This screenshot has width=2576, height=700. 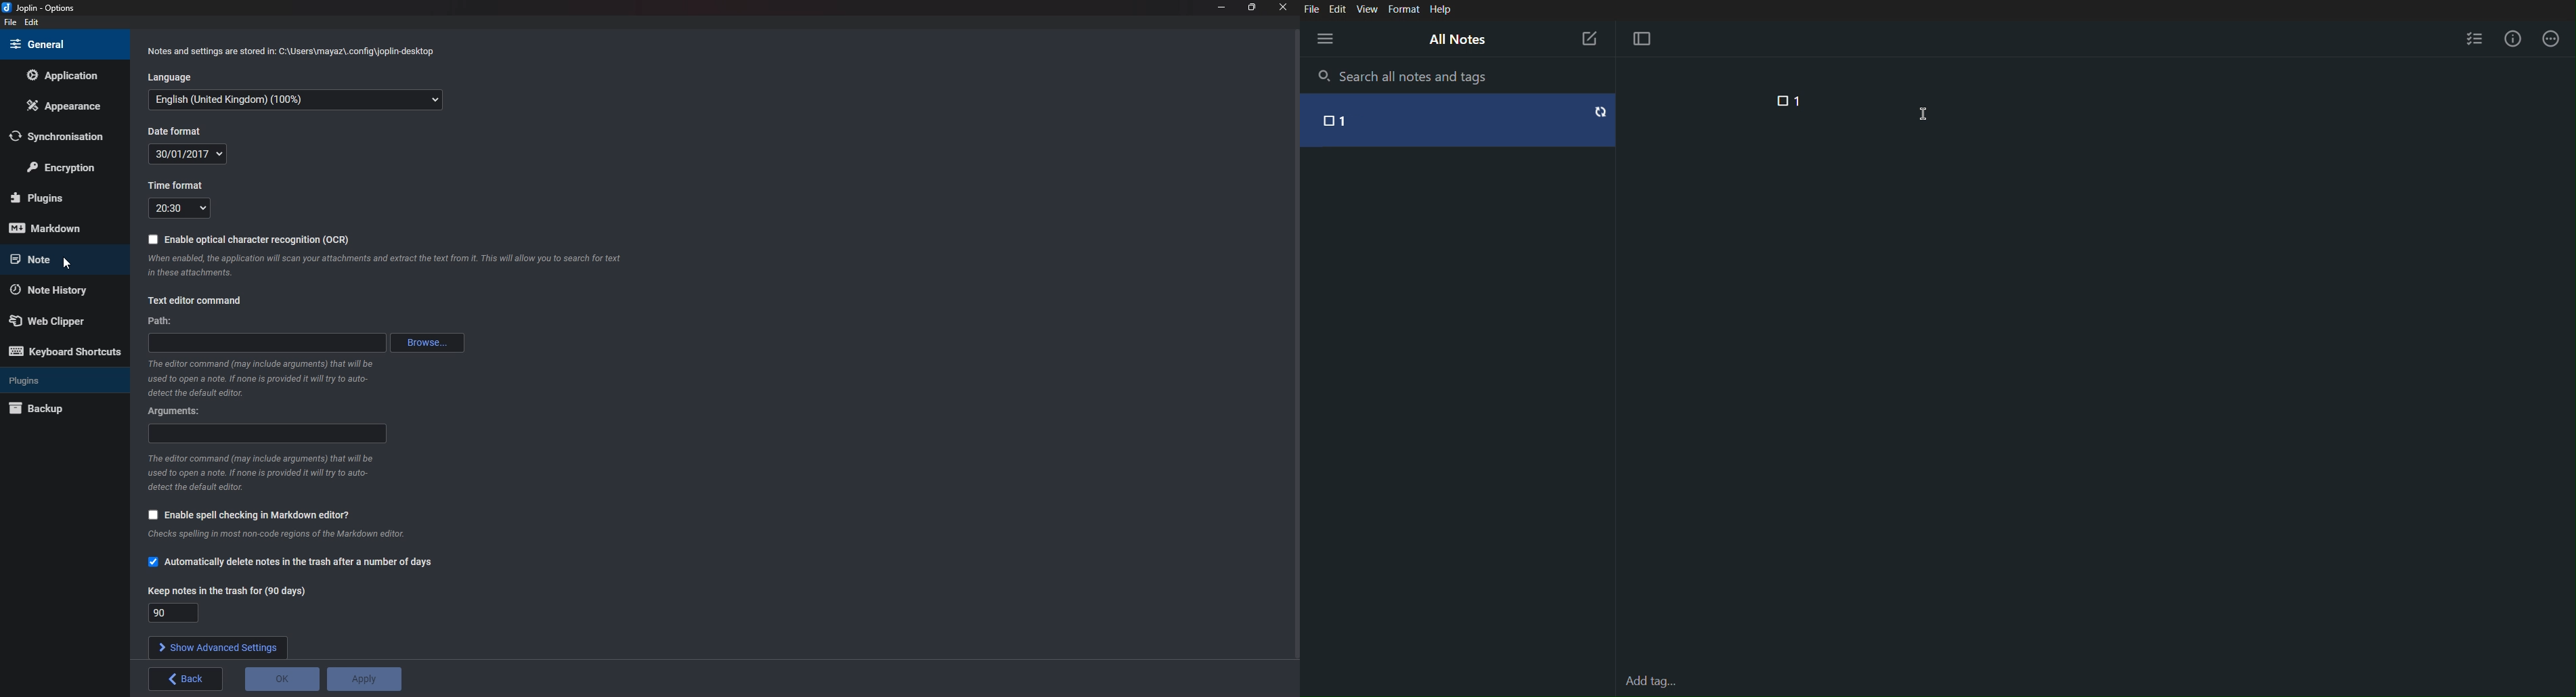 I want to click on Encryption, so click(x=60, y=168).